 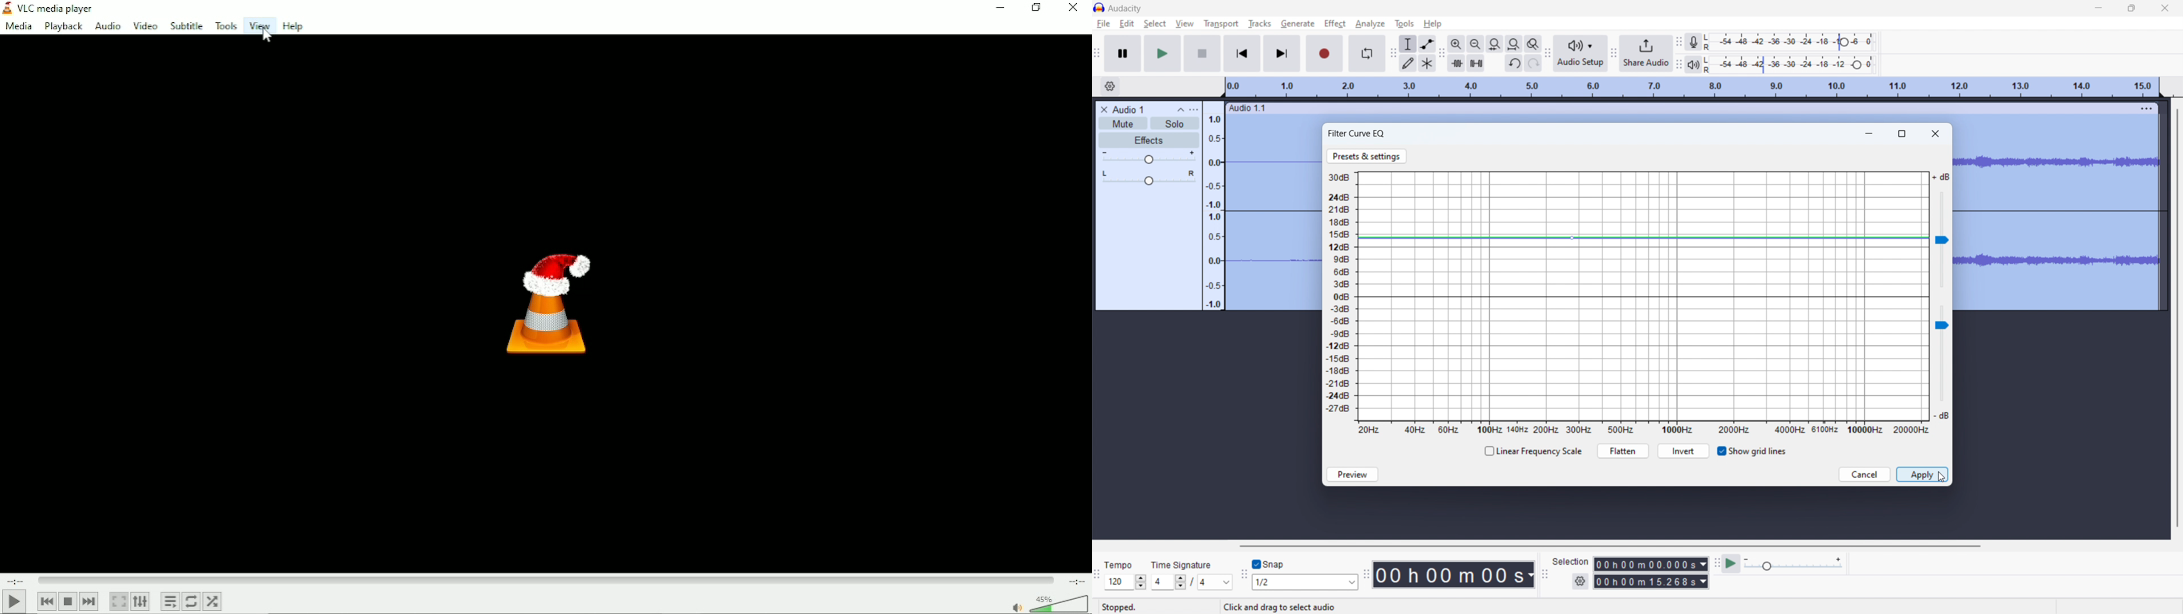 What do you see at coordinates (1149, 177) in the screenshot?
I see `pan: center` at bounding box center [1149, 177].